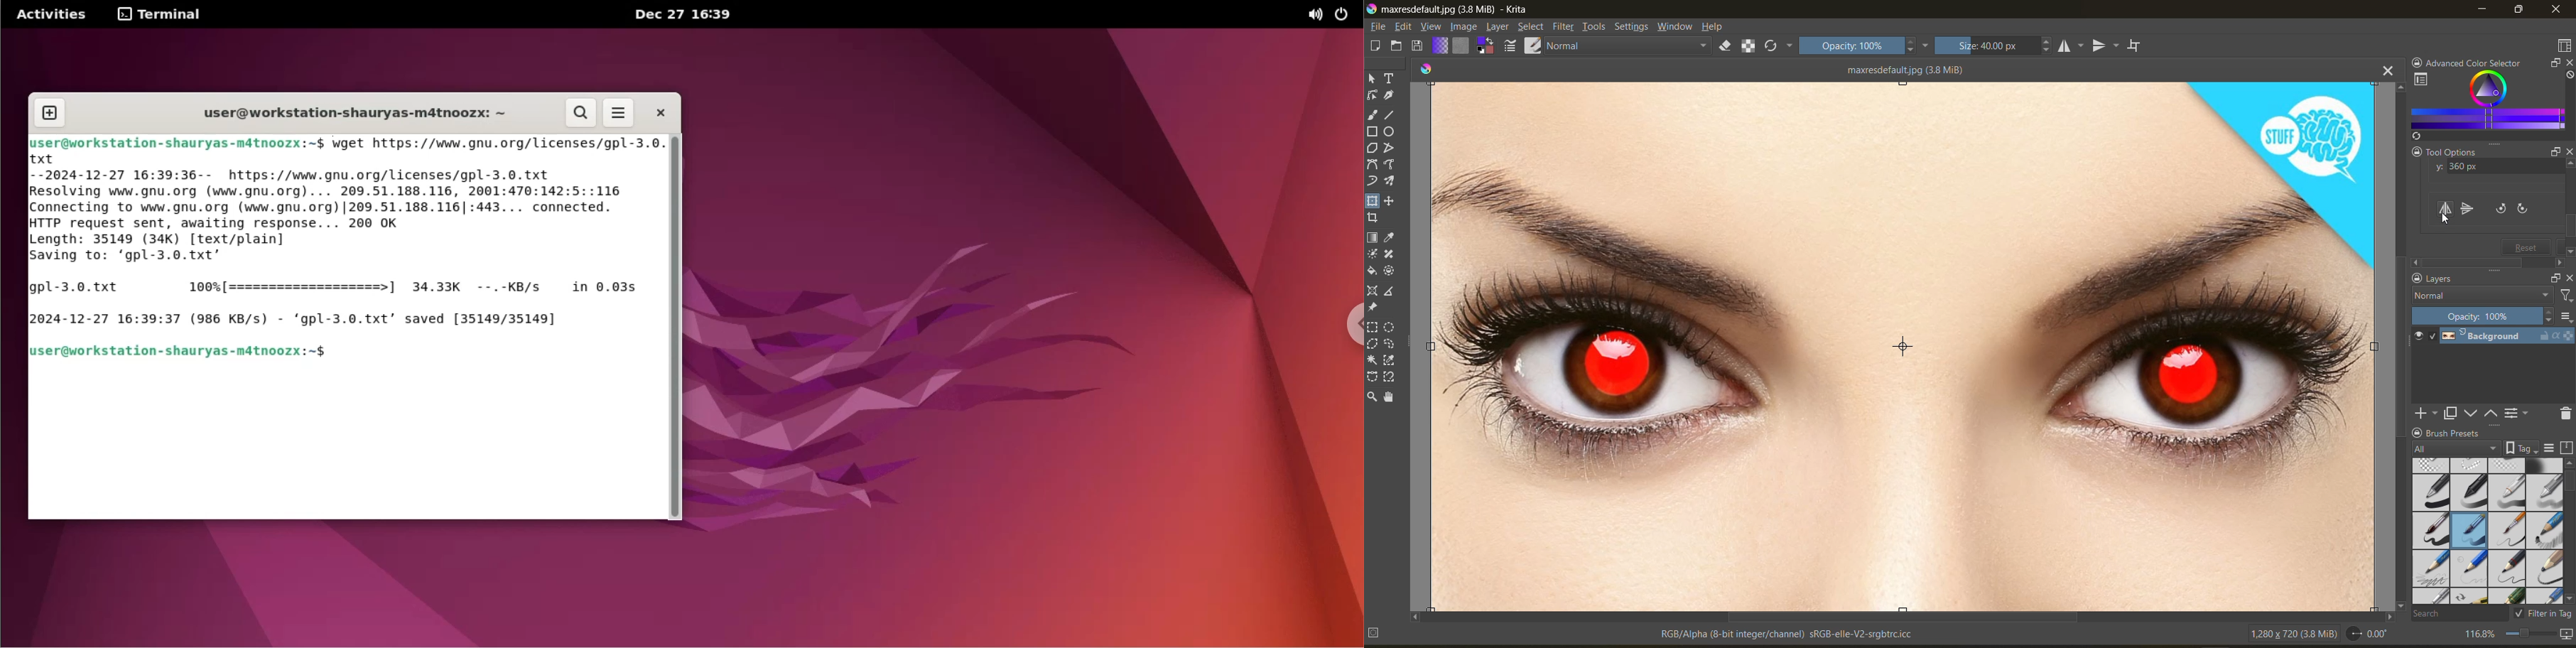  Describe the element at coordinates (2554, 277) in the screenshot. I see `float docker` at that location.